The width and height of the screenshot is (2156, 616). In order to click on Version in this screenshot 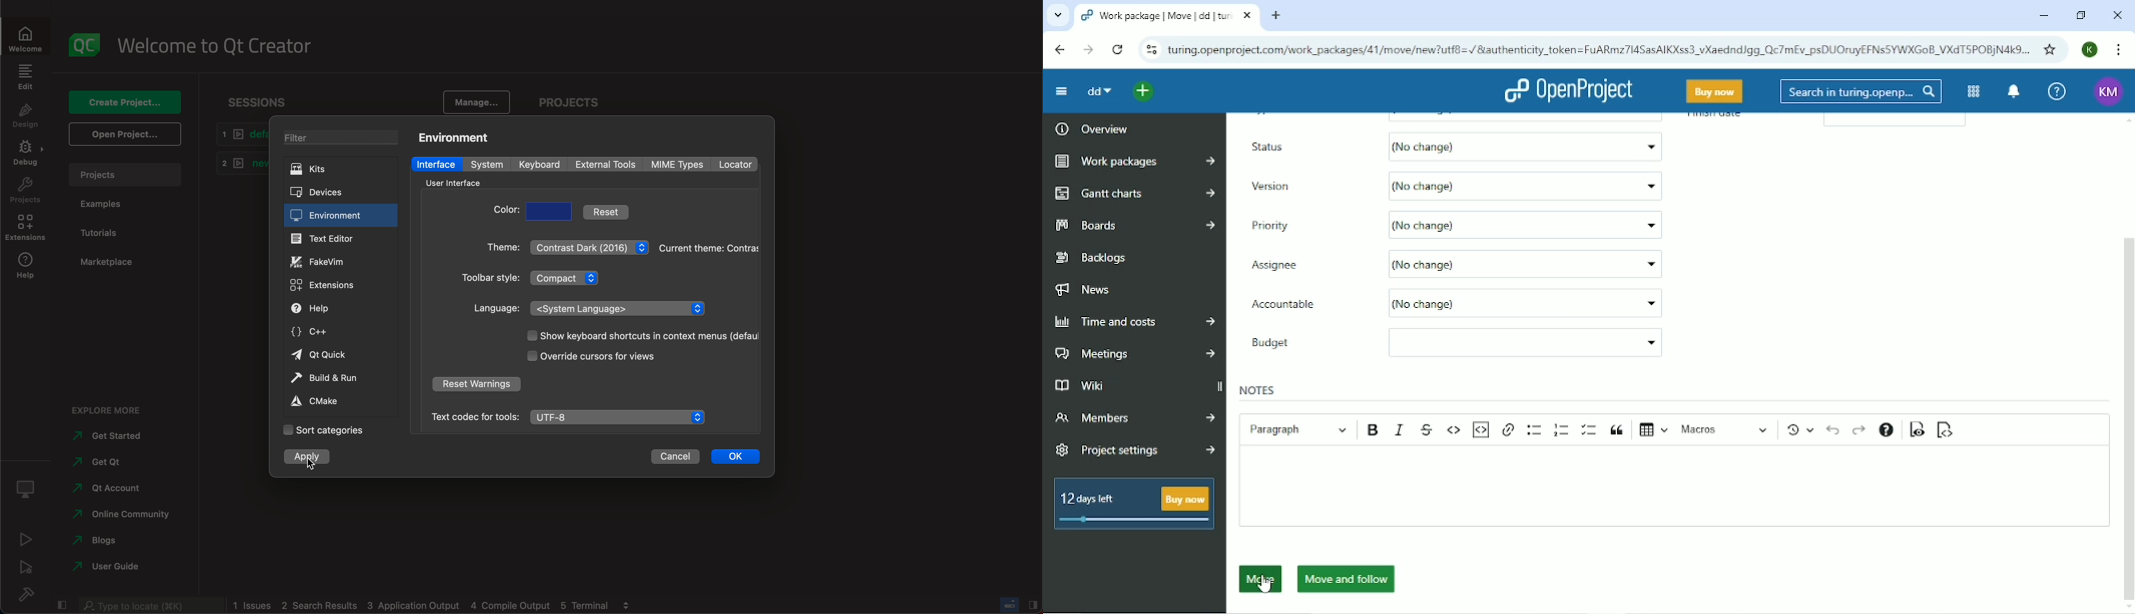, I will do `click(1296, 190)`.